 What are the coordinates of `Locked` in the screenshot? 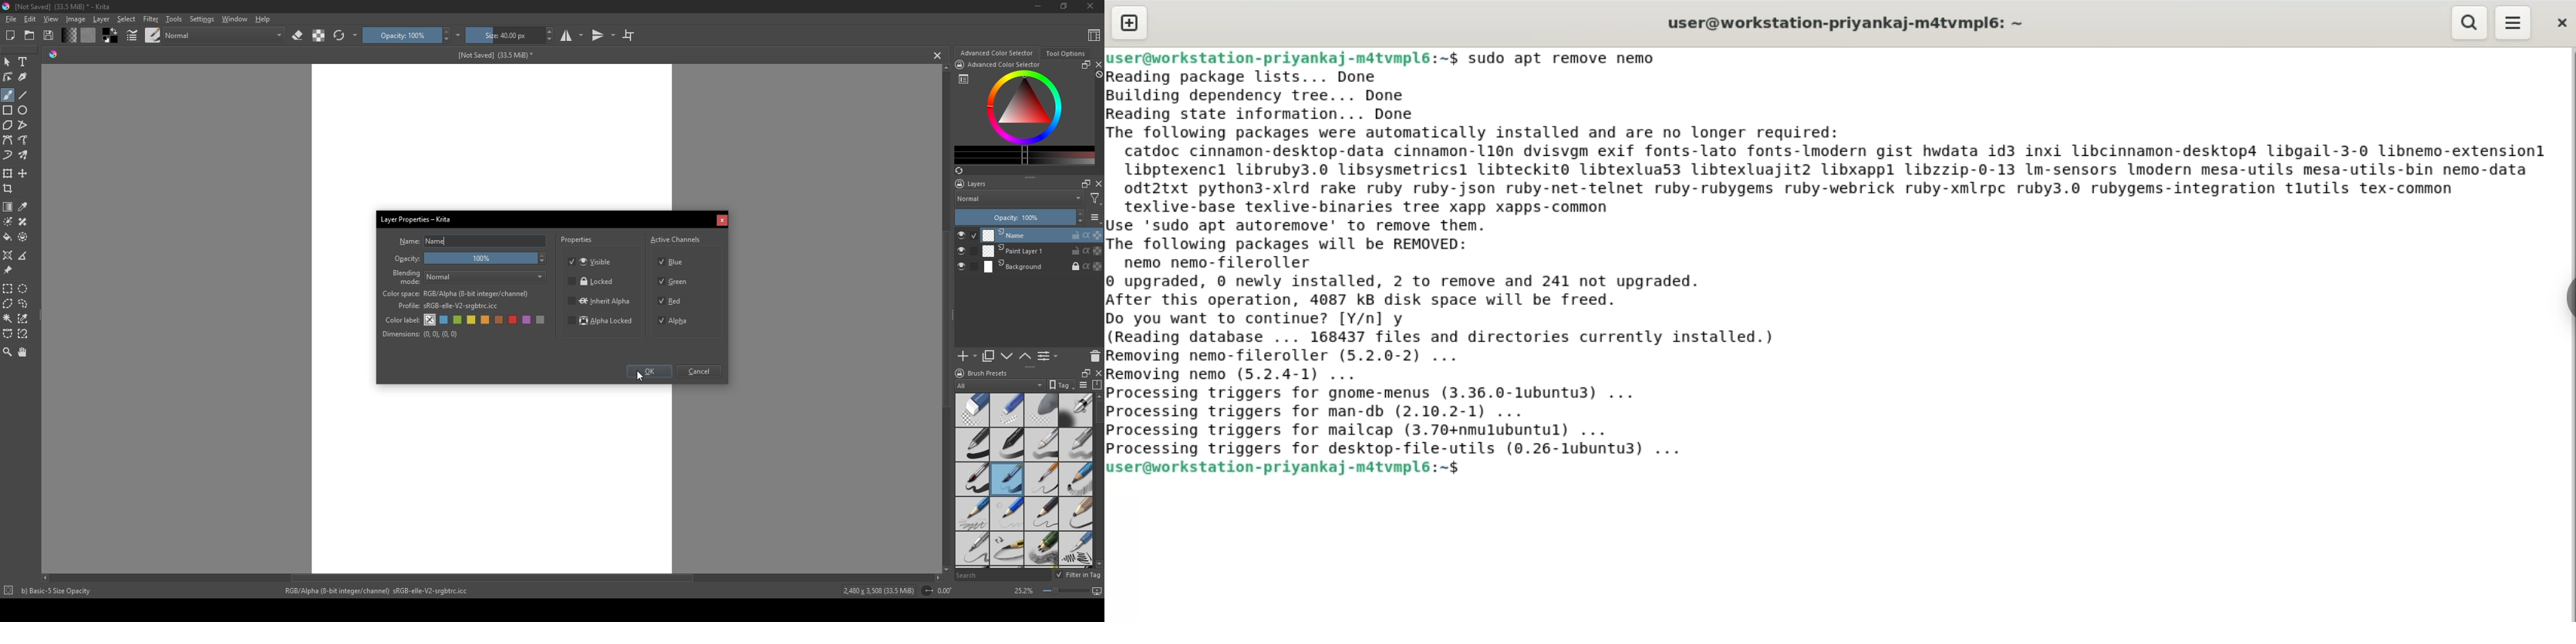 It's located at (592, 282).